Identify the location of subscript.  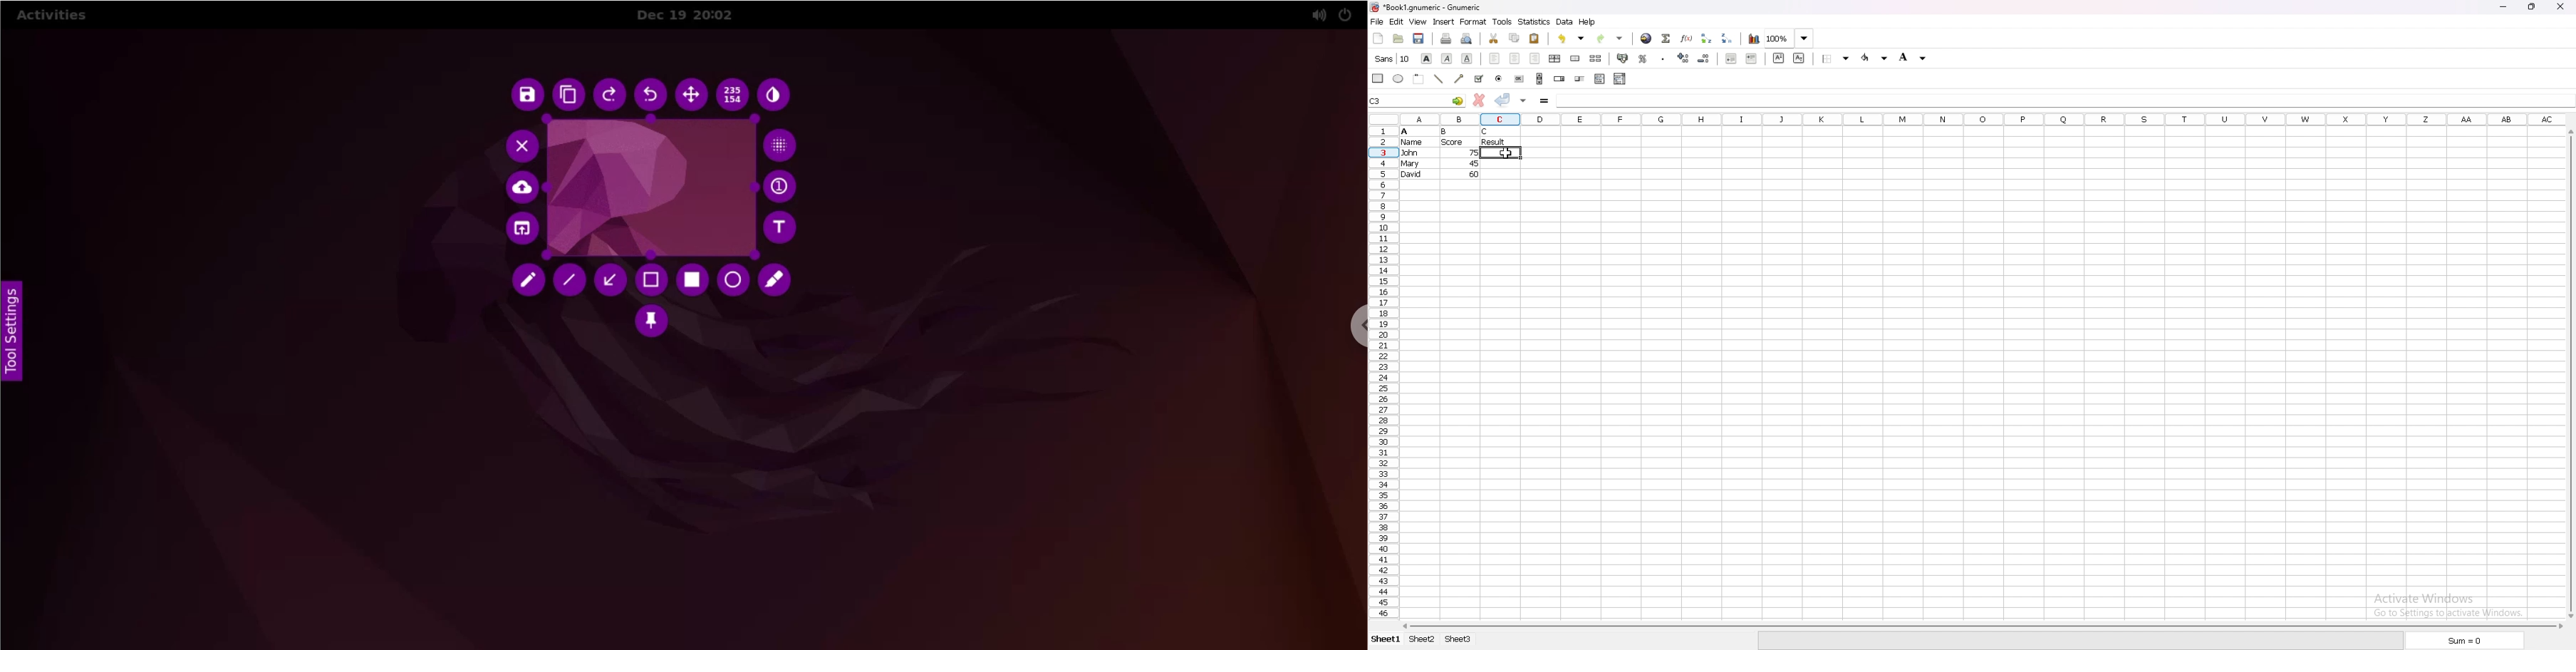
(1800, 58).